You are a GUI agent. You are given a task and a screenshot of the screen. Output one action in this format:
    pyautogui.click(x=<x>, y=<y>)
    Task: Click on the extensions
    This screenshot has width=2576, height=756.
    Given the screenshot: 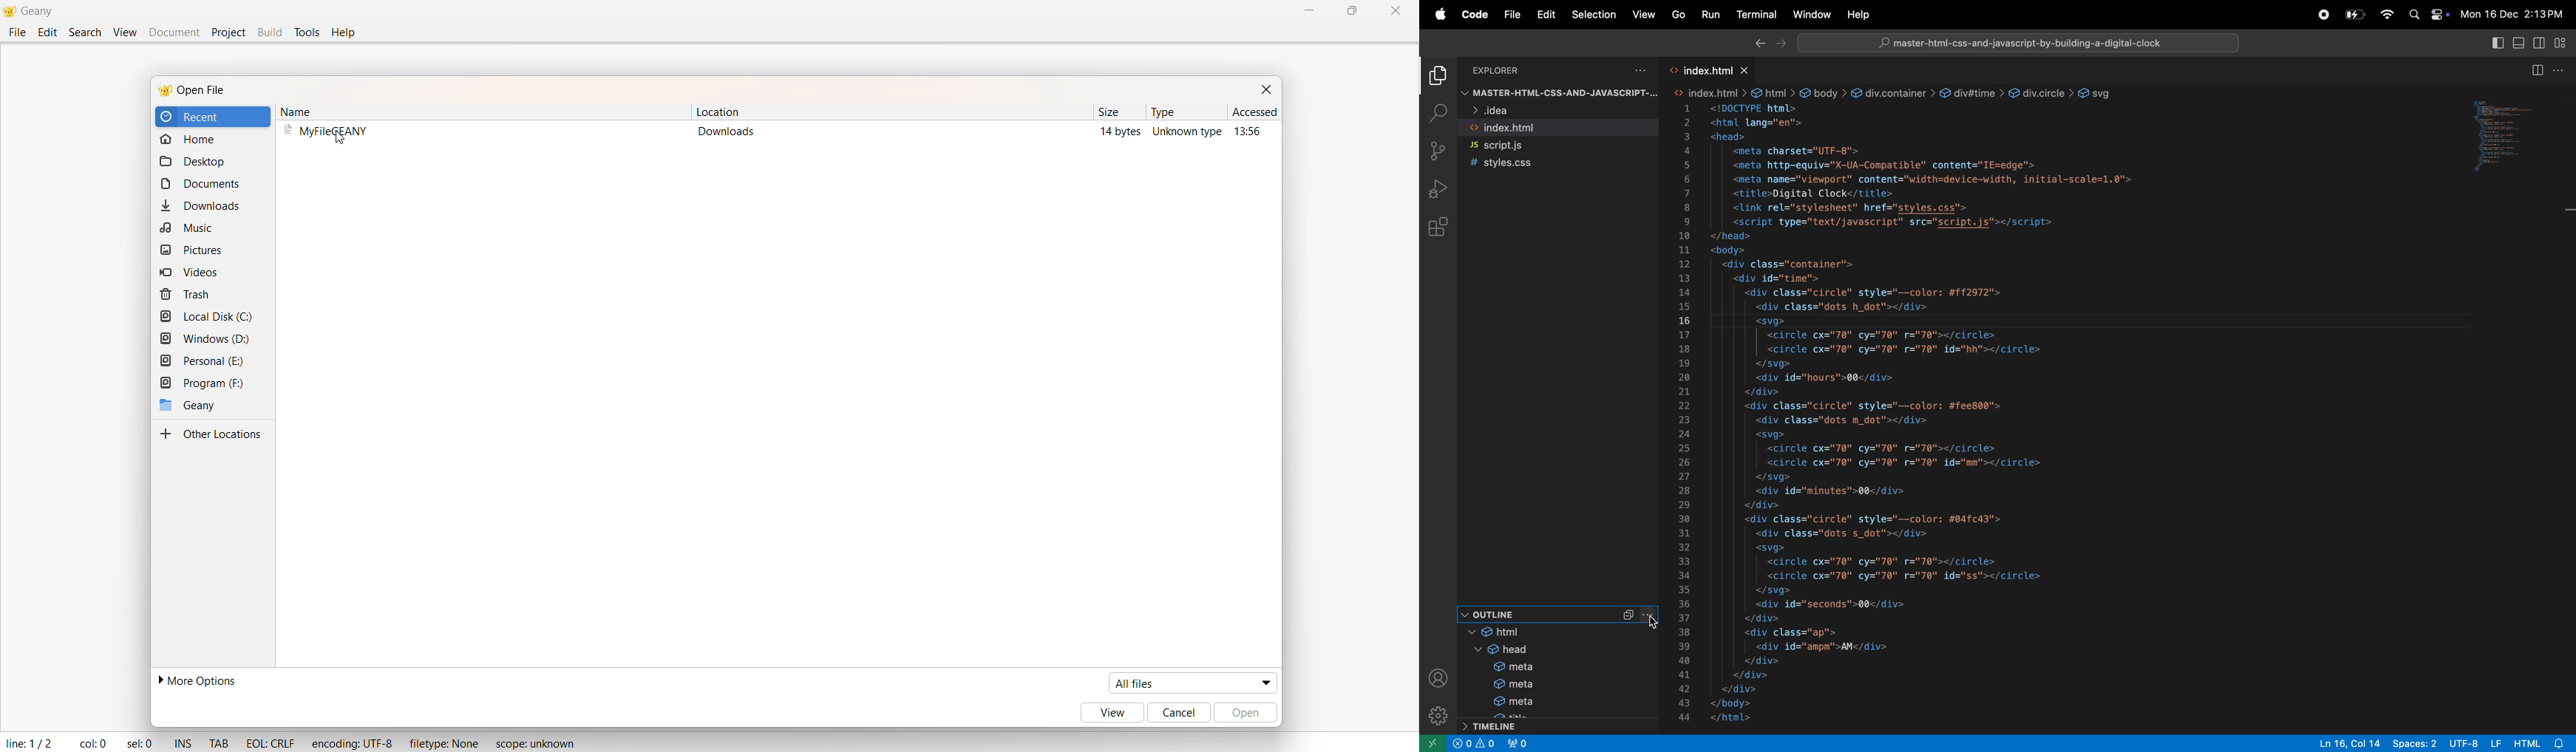 What is the action you would take?
    pyautogui.click(x=1440, y=225)
    